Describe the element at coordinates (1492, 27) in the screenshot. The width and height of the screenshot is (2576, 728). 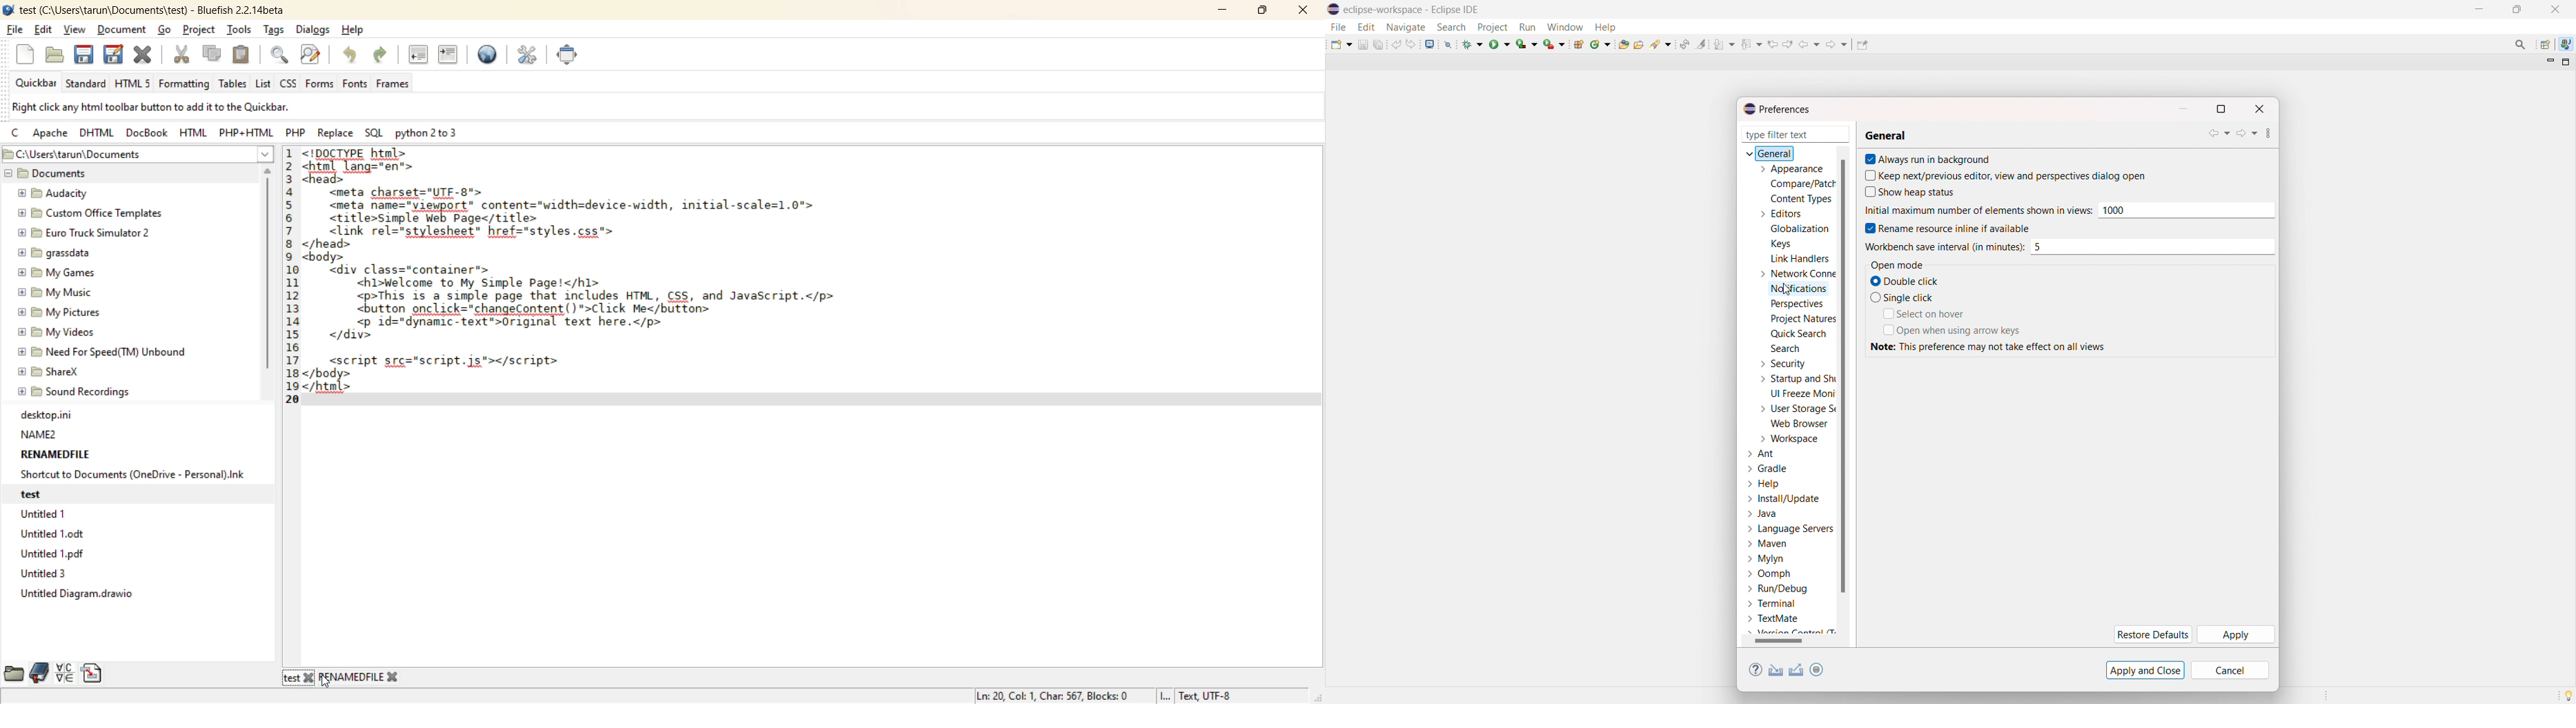
I see `project` at that location.